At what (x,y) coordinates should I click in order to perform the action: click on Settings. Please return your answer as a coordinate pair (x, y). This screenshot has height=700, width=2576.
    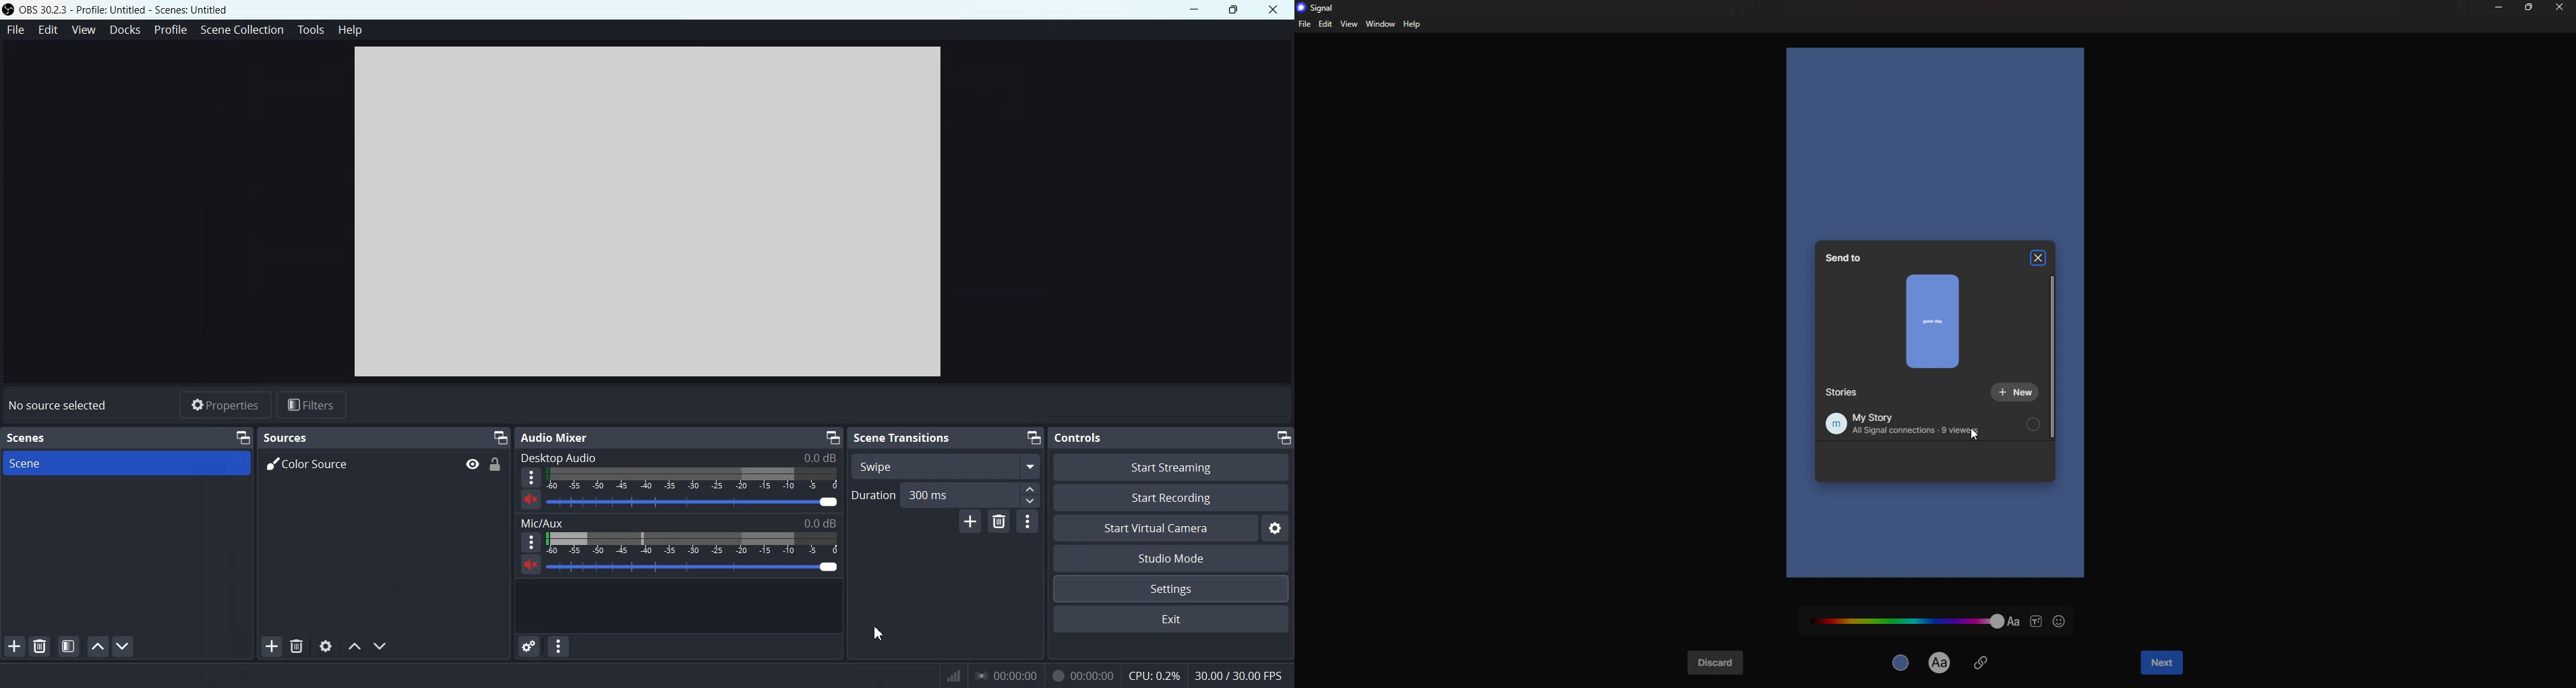
    Looking at the image, I should click on (1171, 588).